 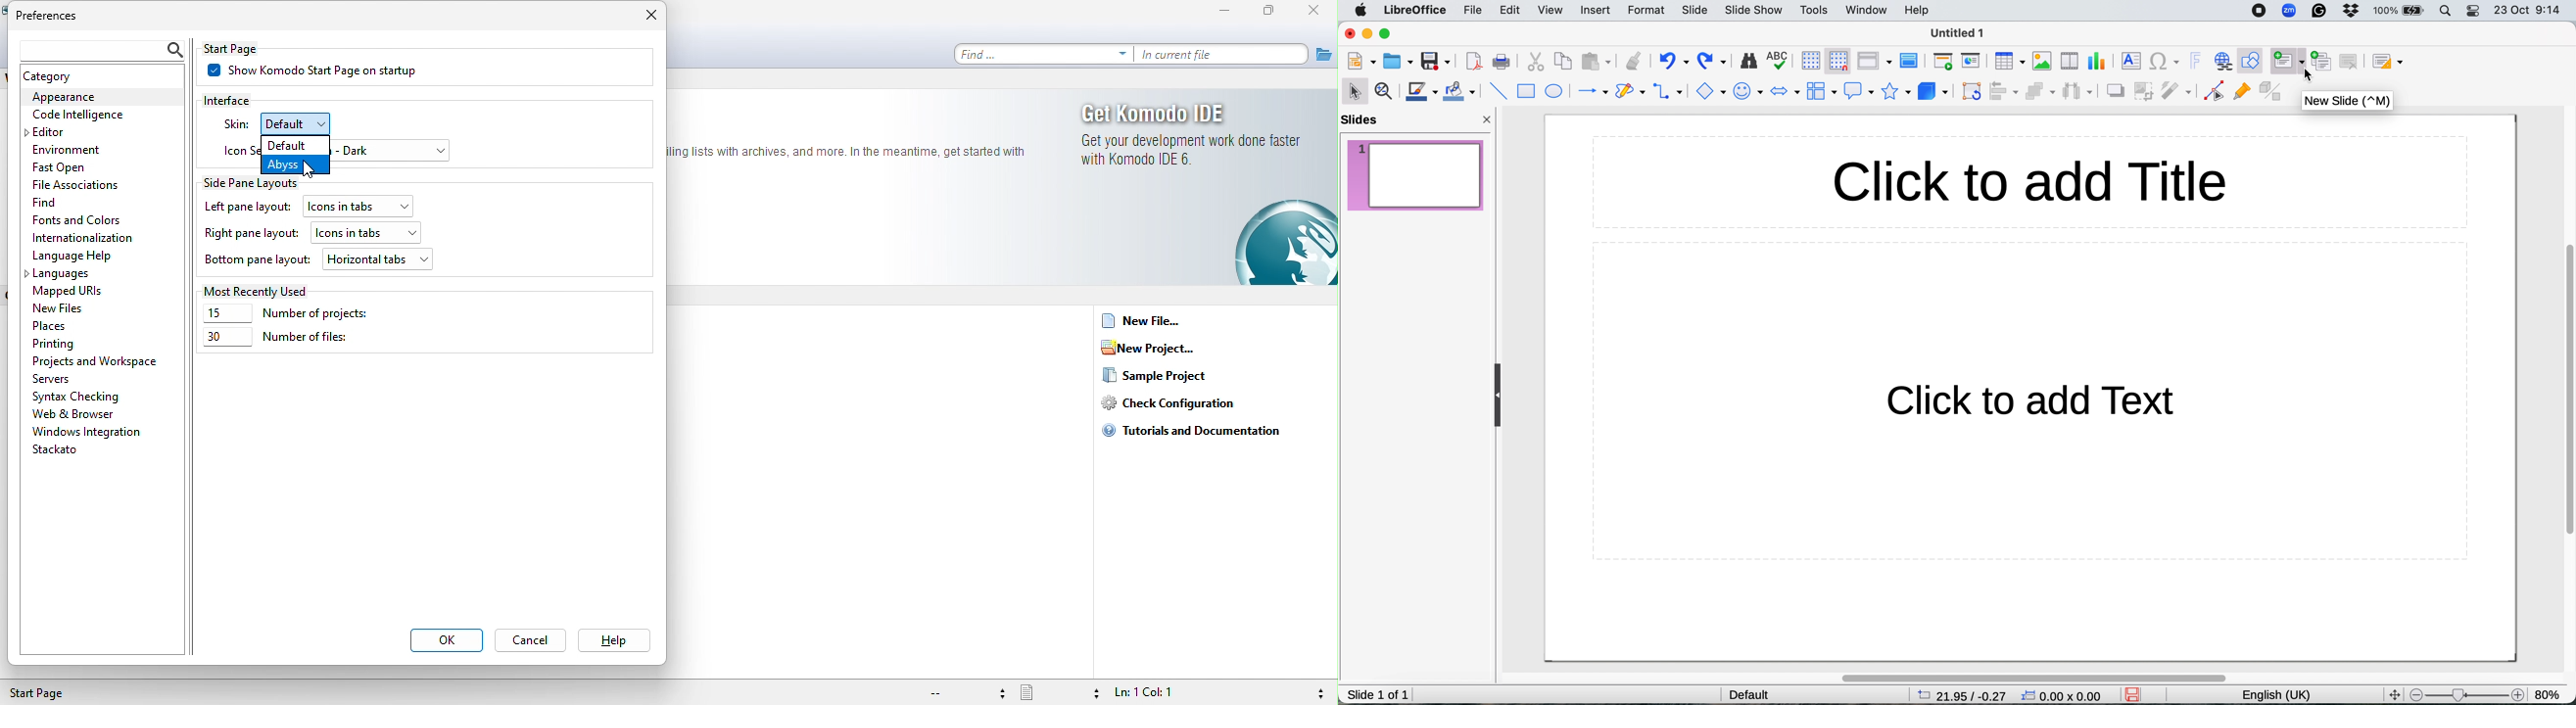 I want to click on insert table, so click(x=2010, y=62).